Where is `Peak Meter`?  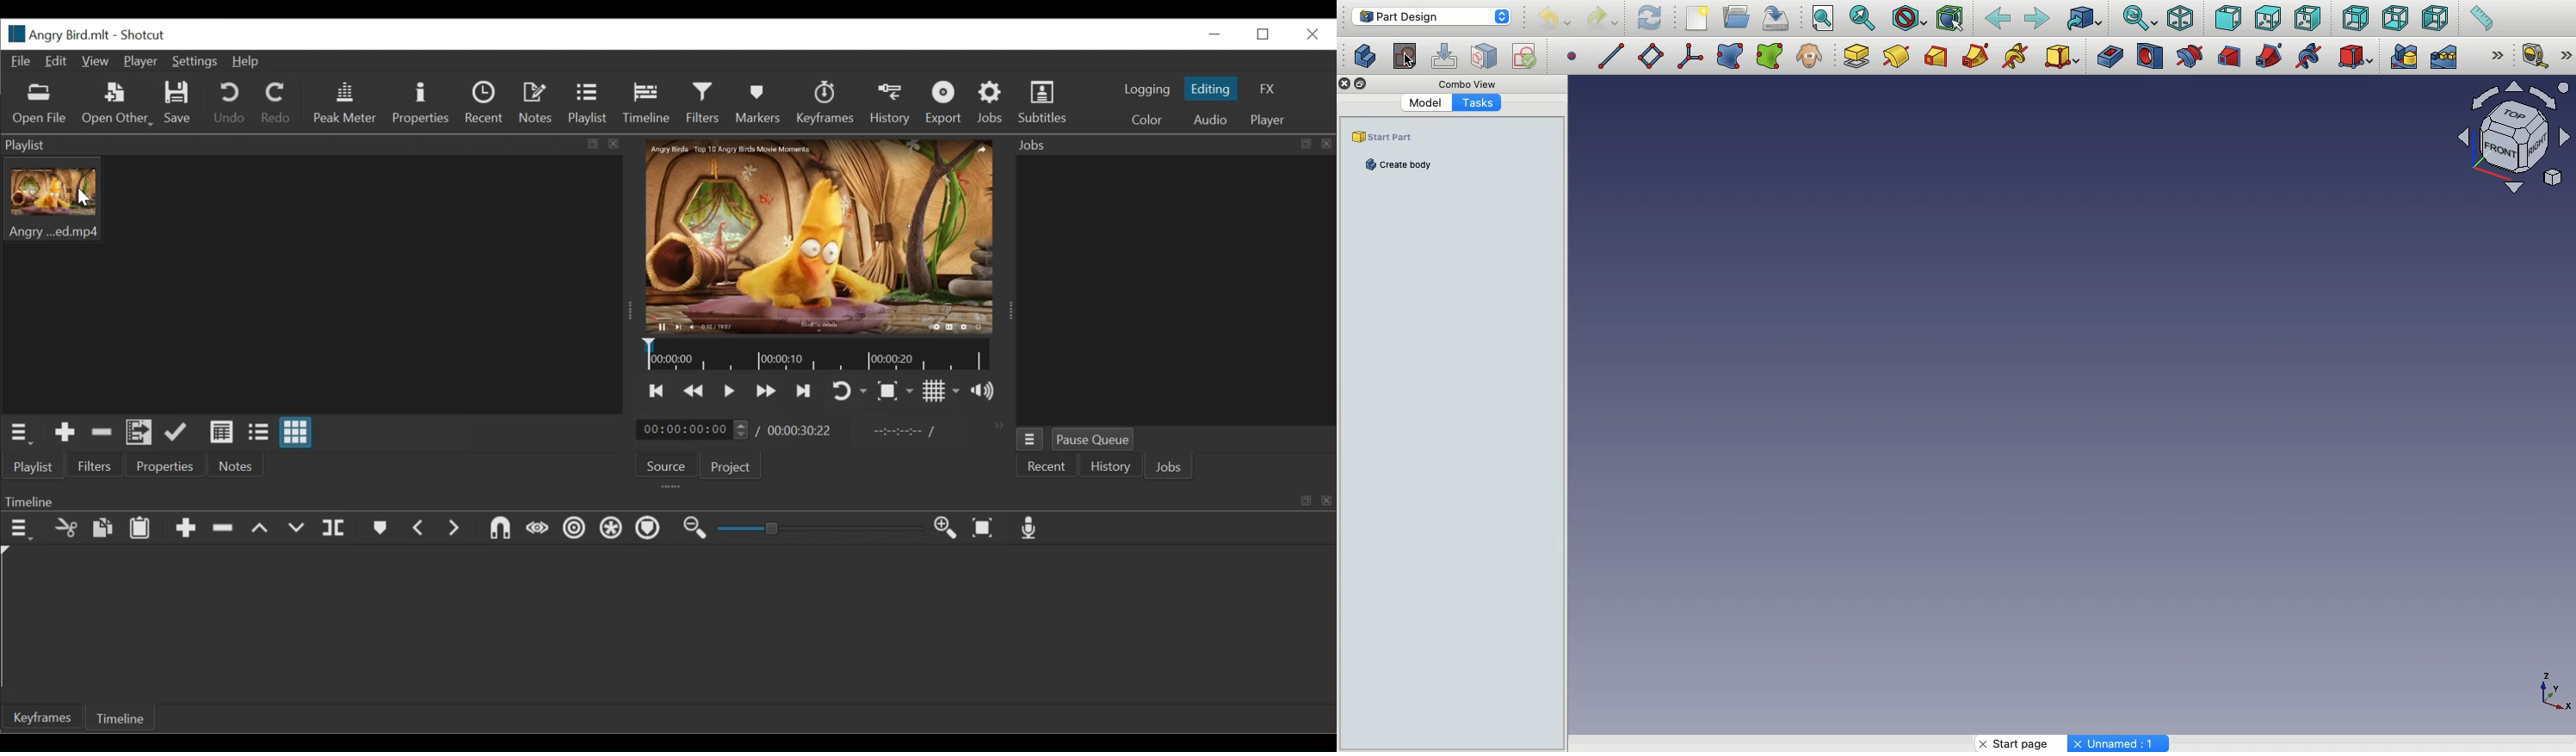 Peak Meter is located at coordinates (342, 102).